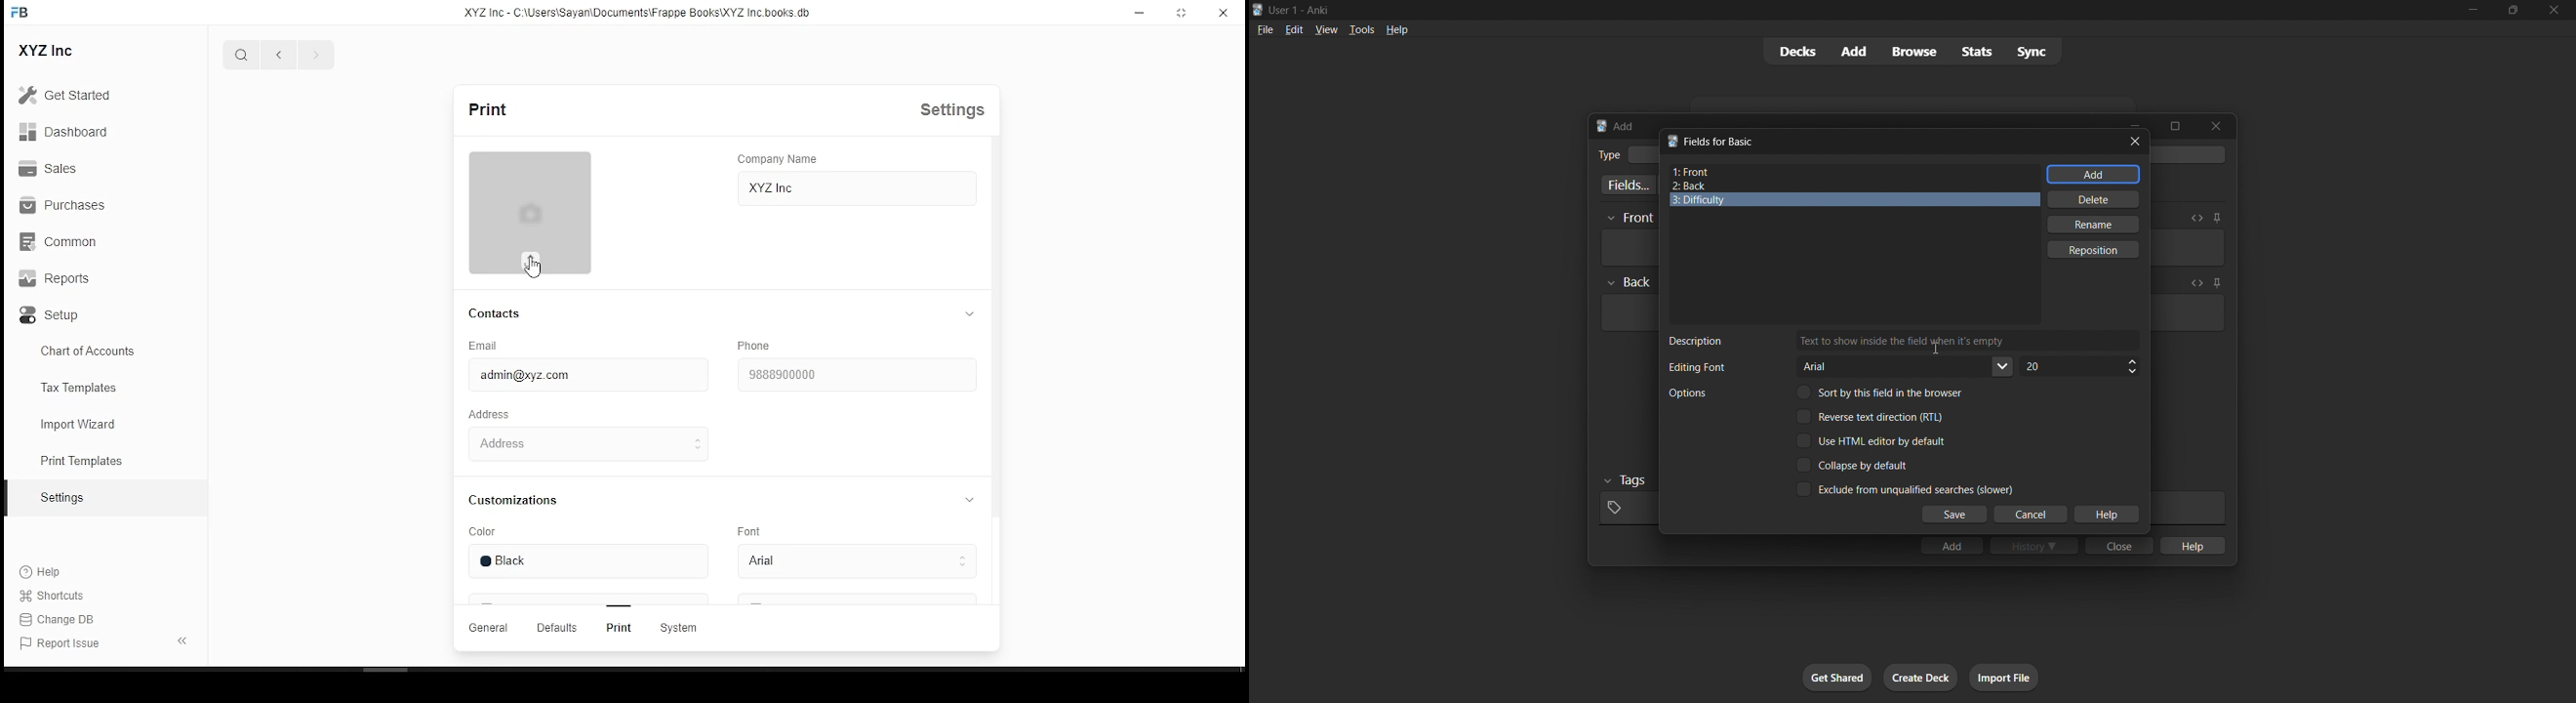 This screenshot has height=728, width=2576. Describe the element at coordinates (777, 156) in the screenshot. I see `Company Name` at that location.